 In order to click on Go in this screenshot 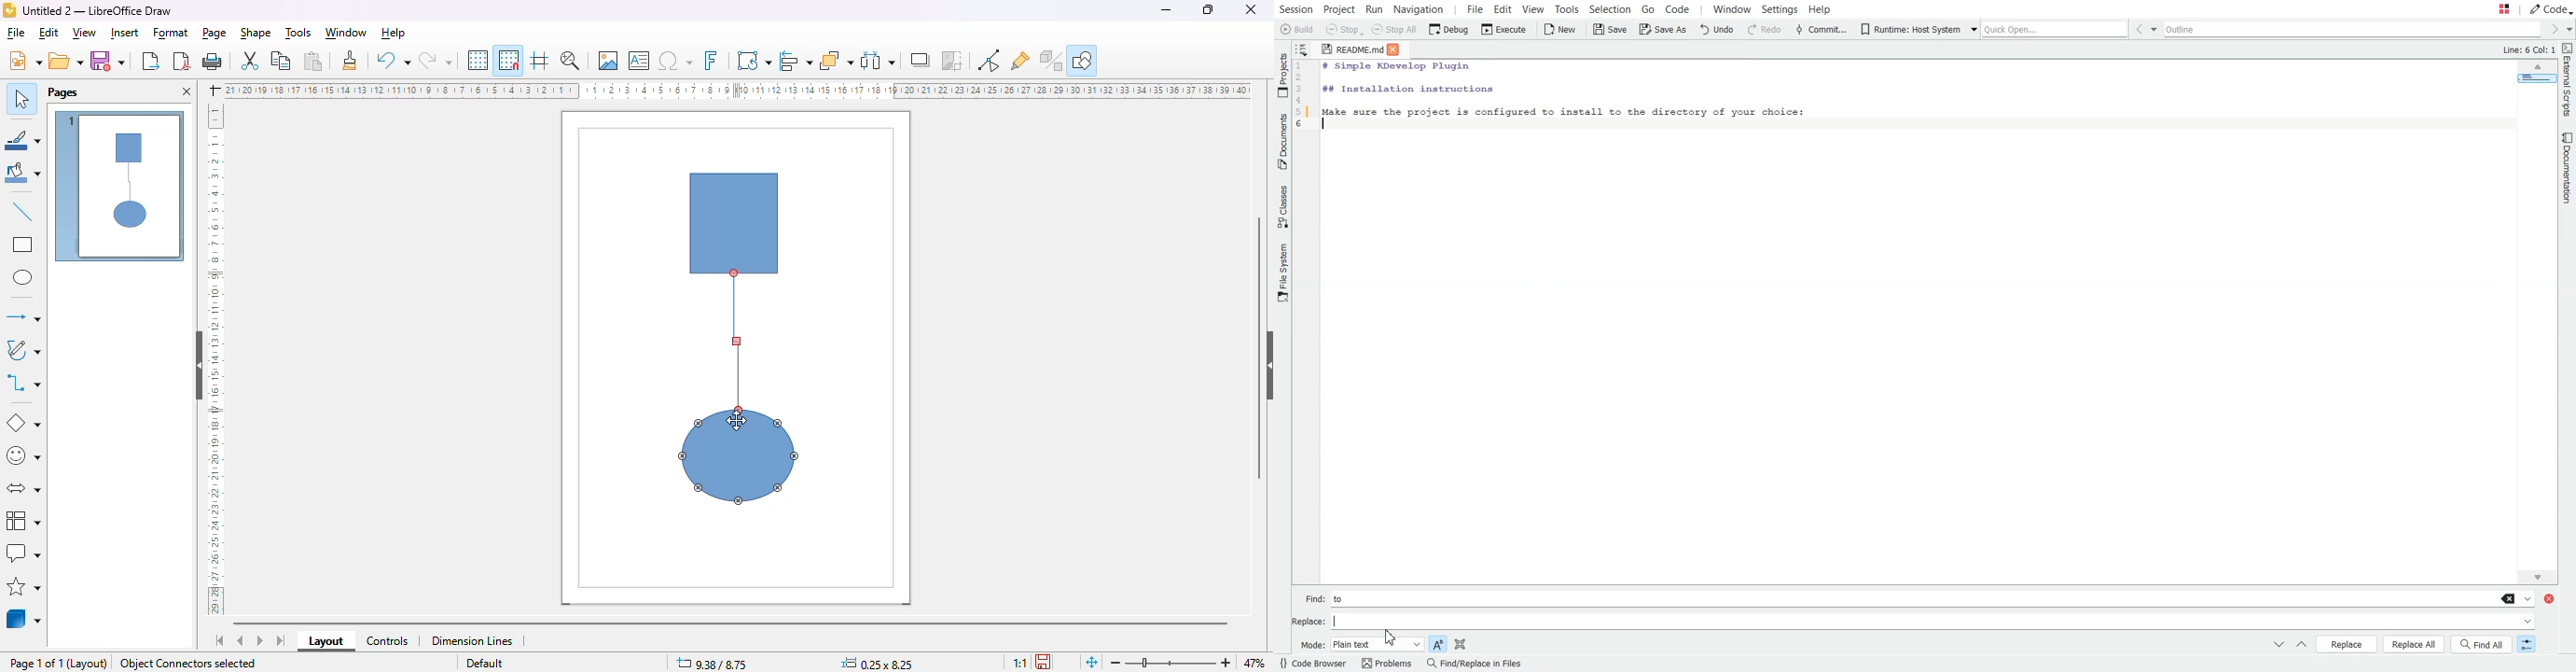, I will do `click(1647, 9)`.